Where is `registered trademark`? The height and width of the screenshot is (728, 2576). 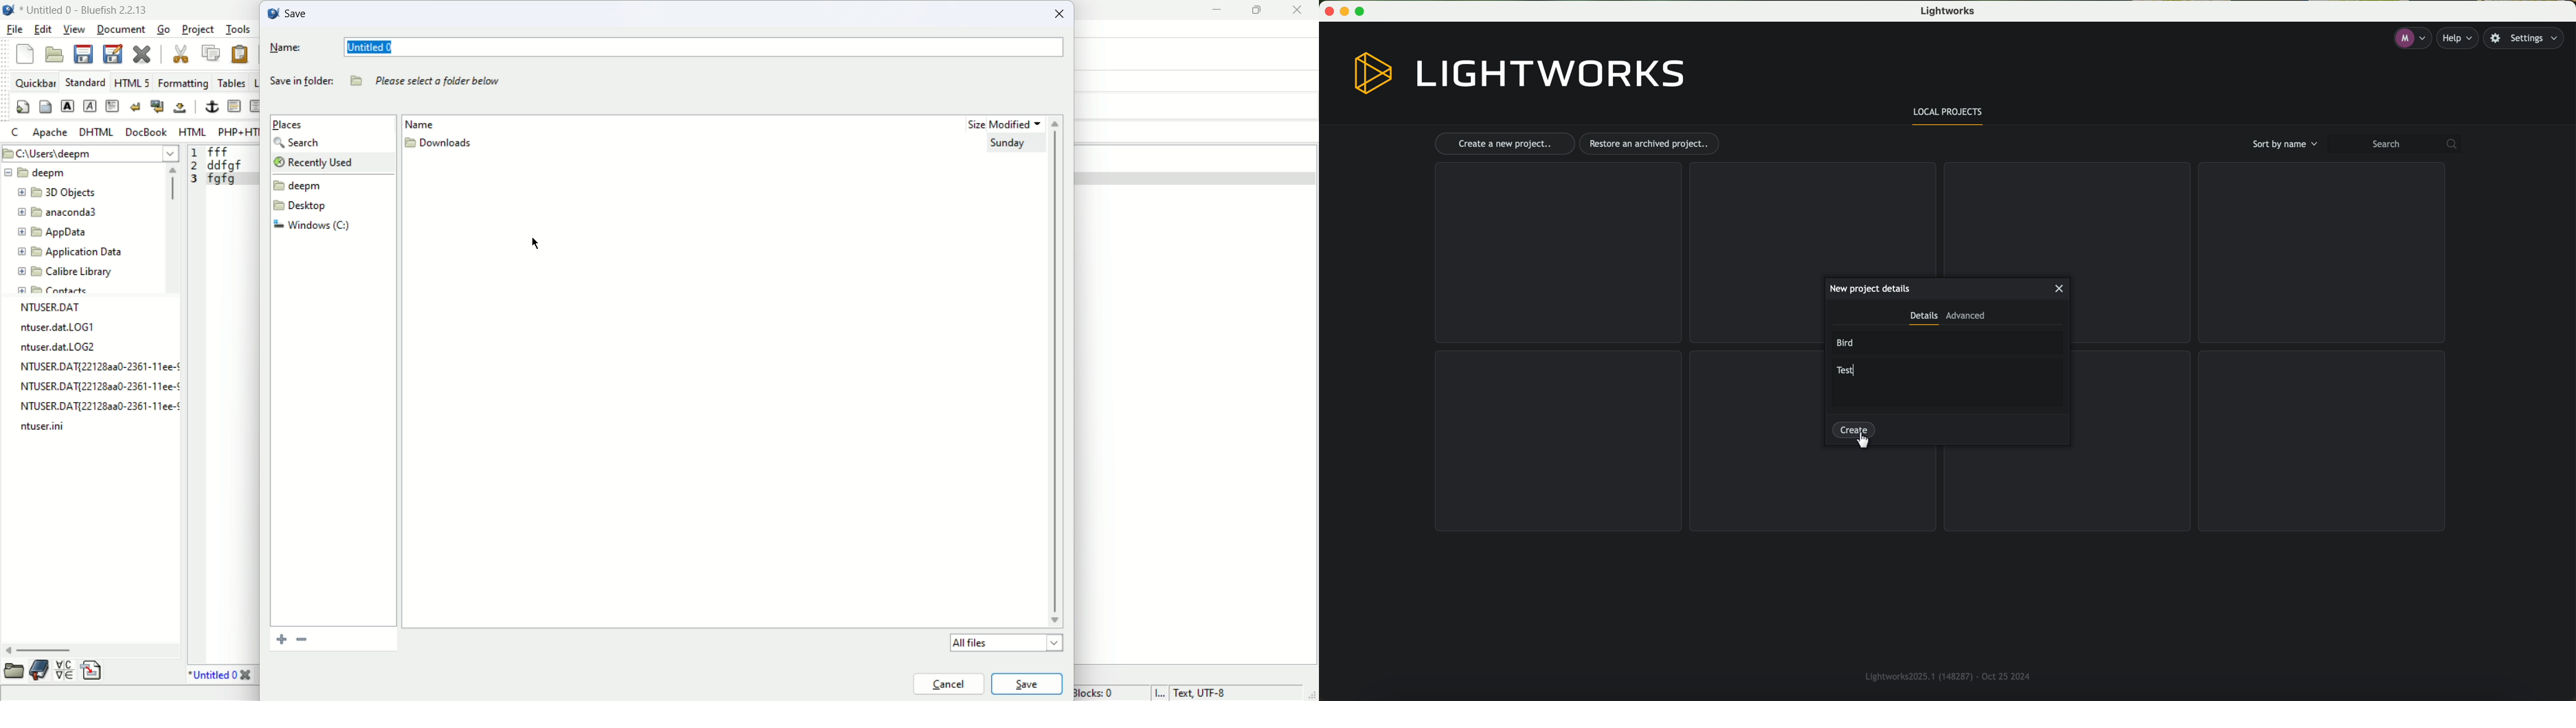
registered trademark is located at coordinates (1944, 674).